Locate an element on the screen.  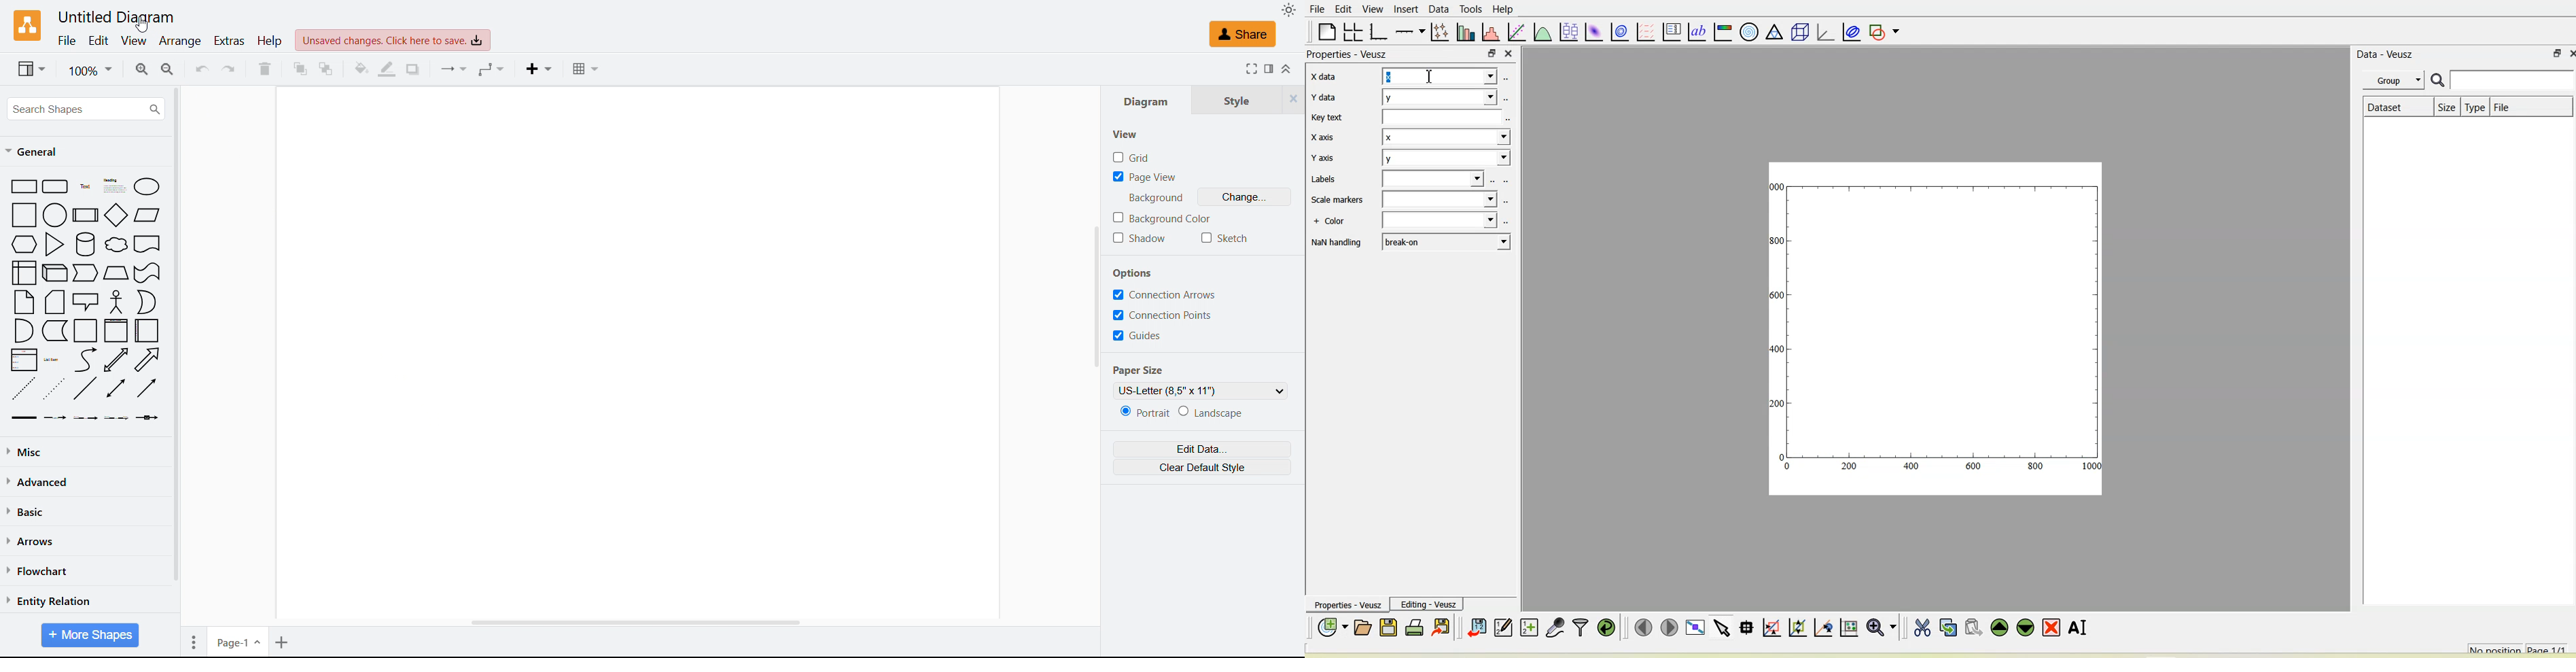
Zoom in  is located at coordinates (142, 69).